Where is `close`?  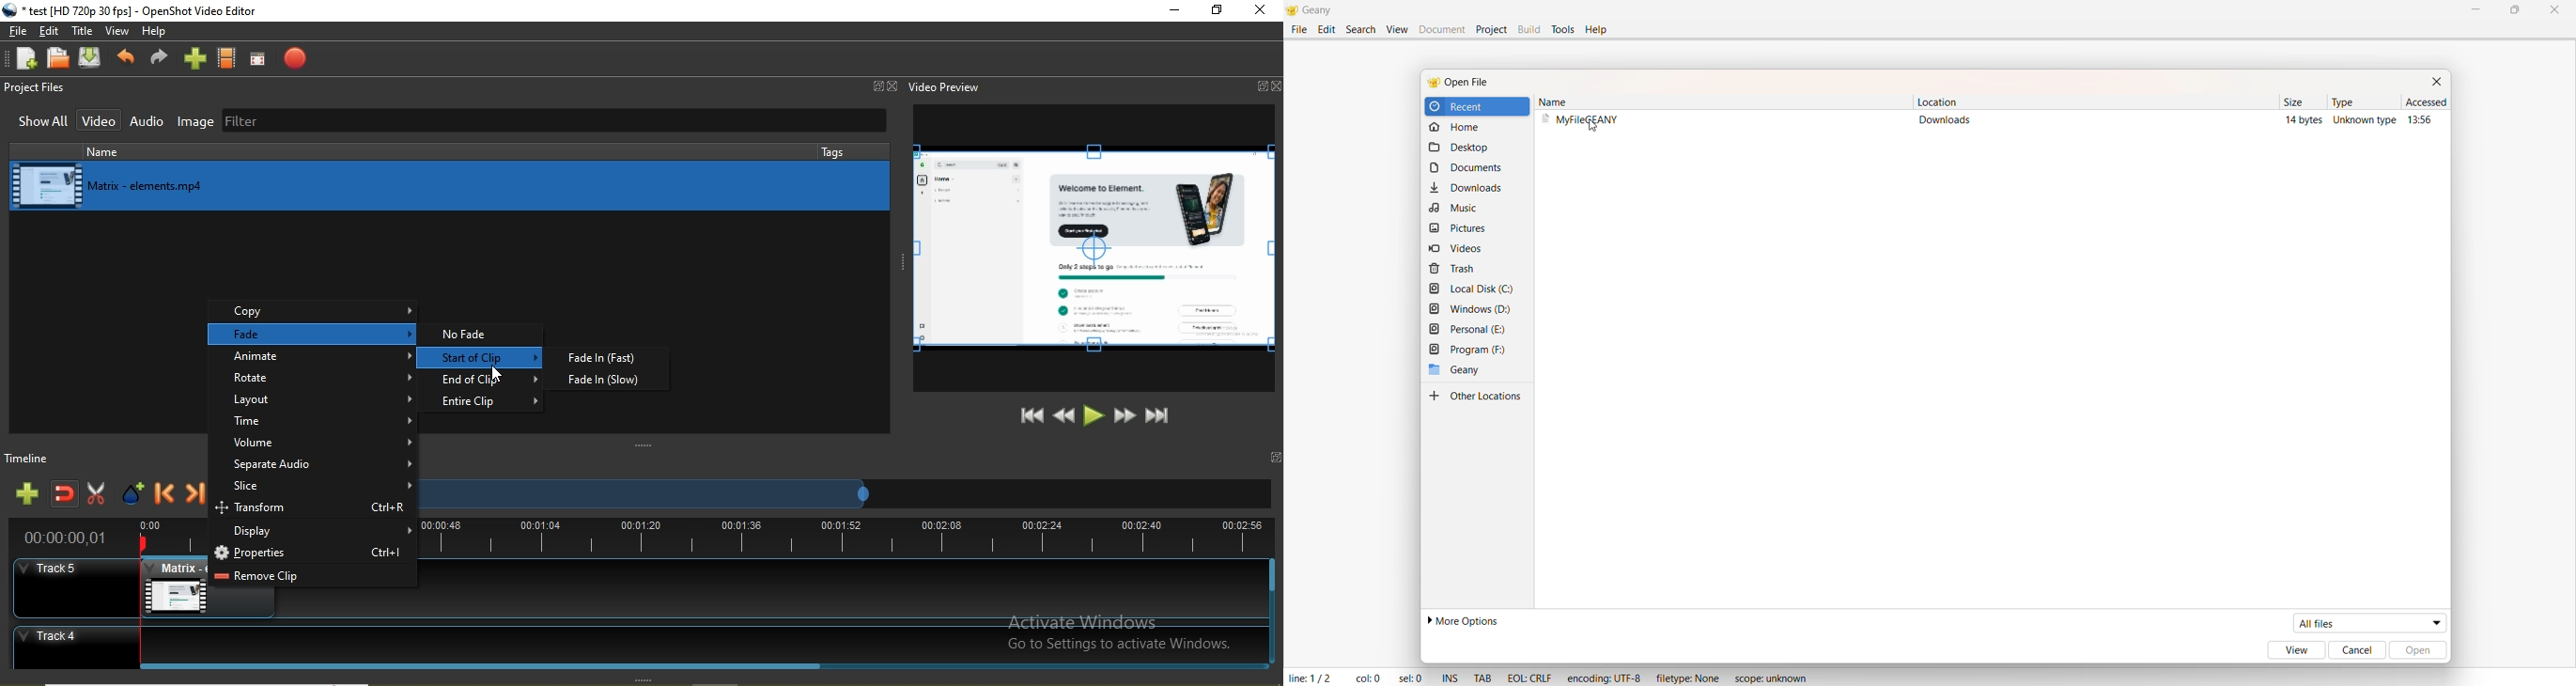 close is located at coordinates (1260, 11).